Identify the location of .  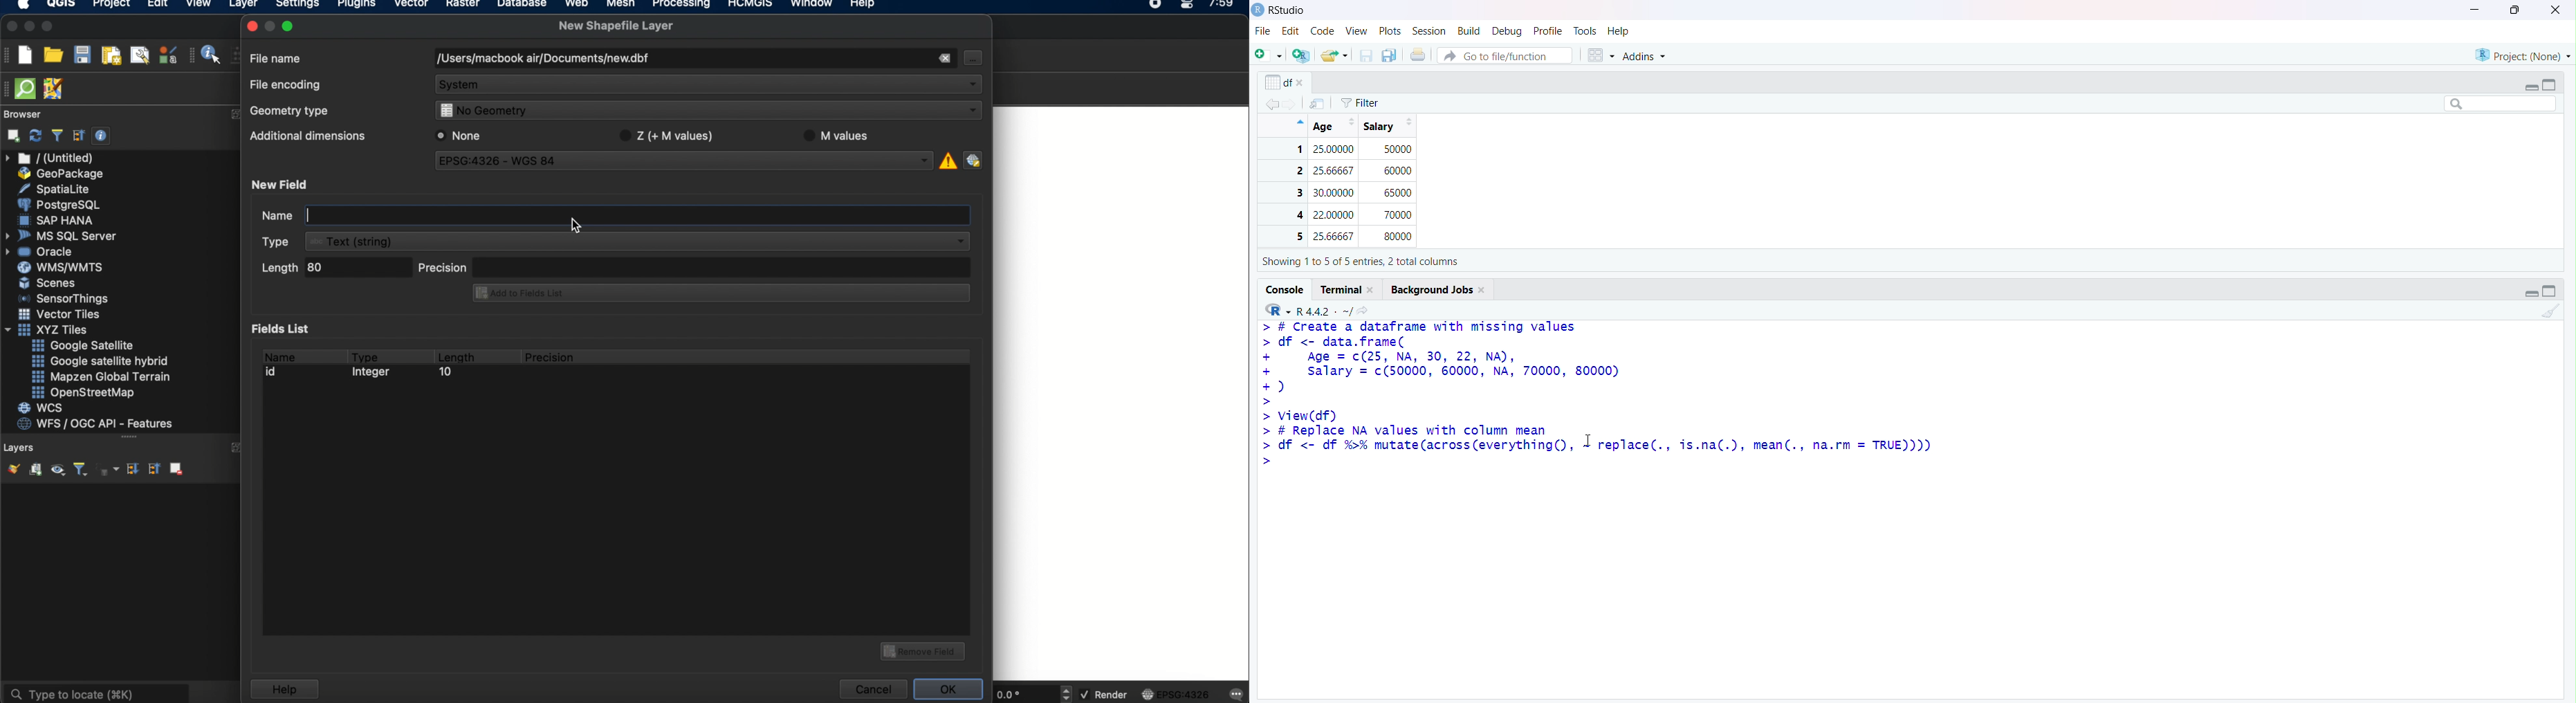
(1503, 53).